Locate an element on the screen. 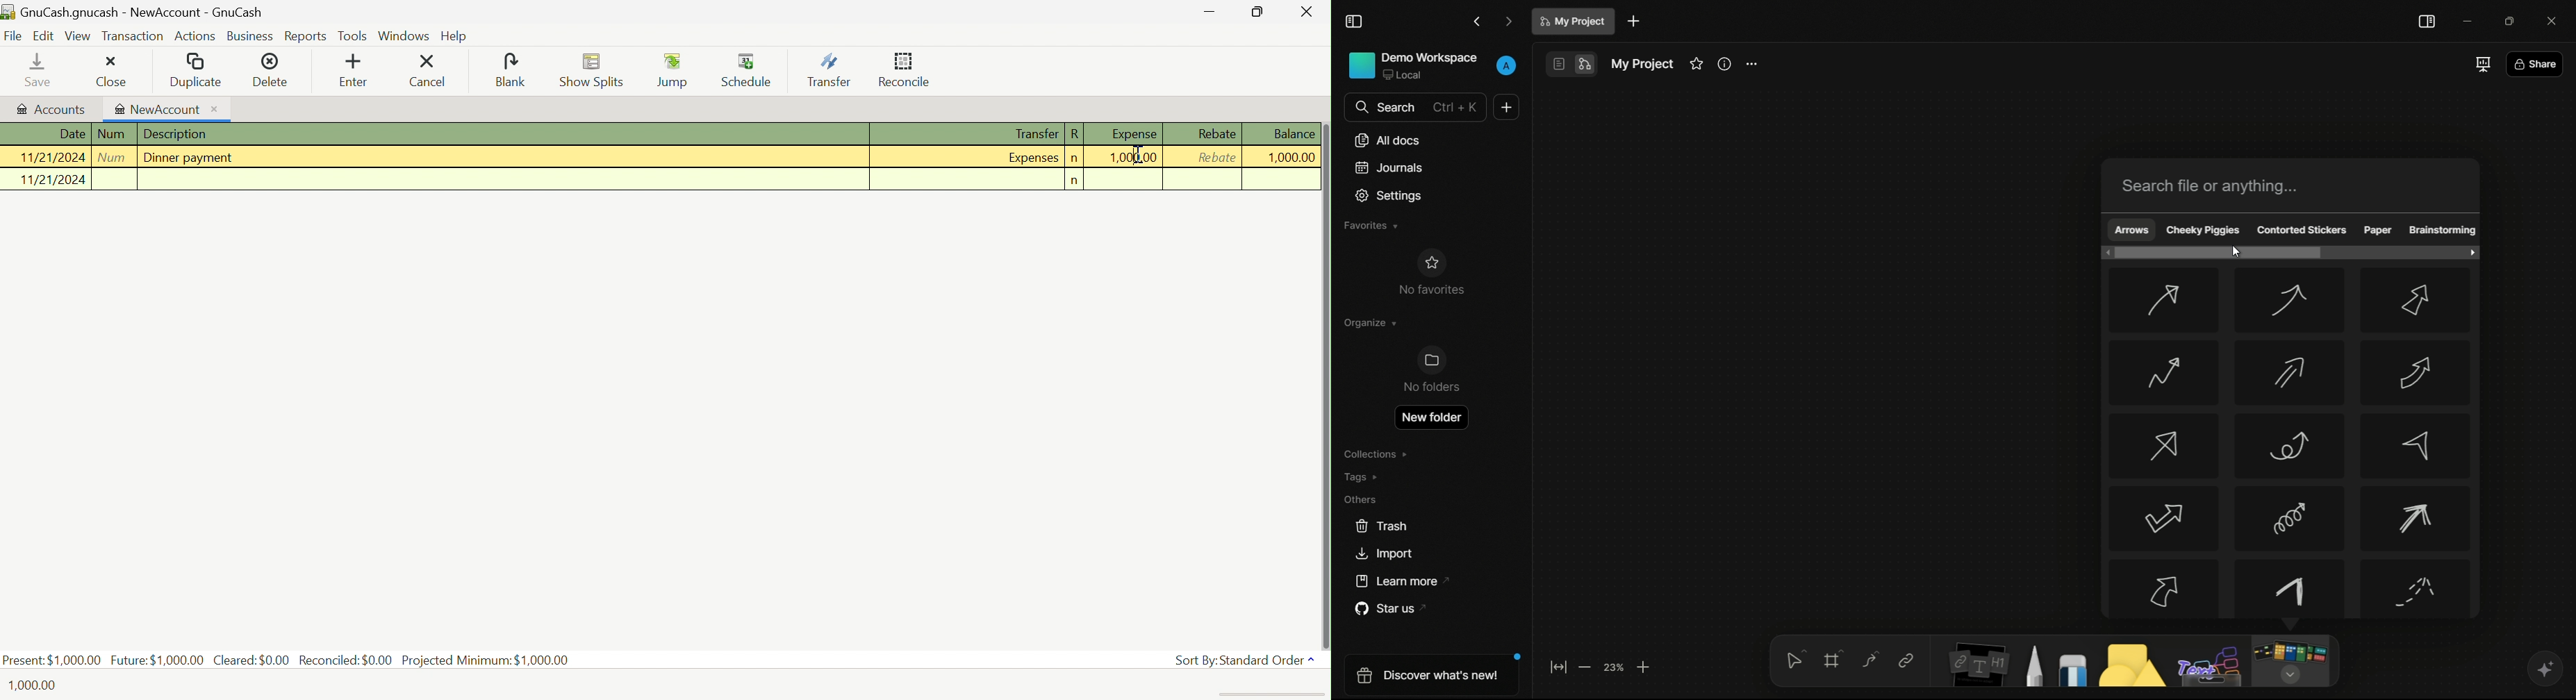  arrow-1 is located at coordinates (2162, 301).